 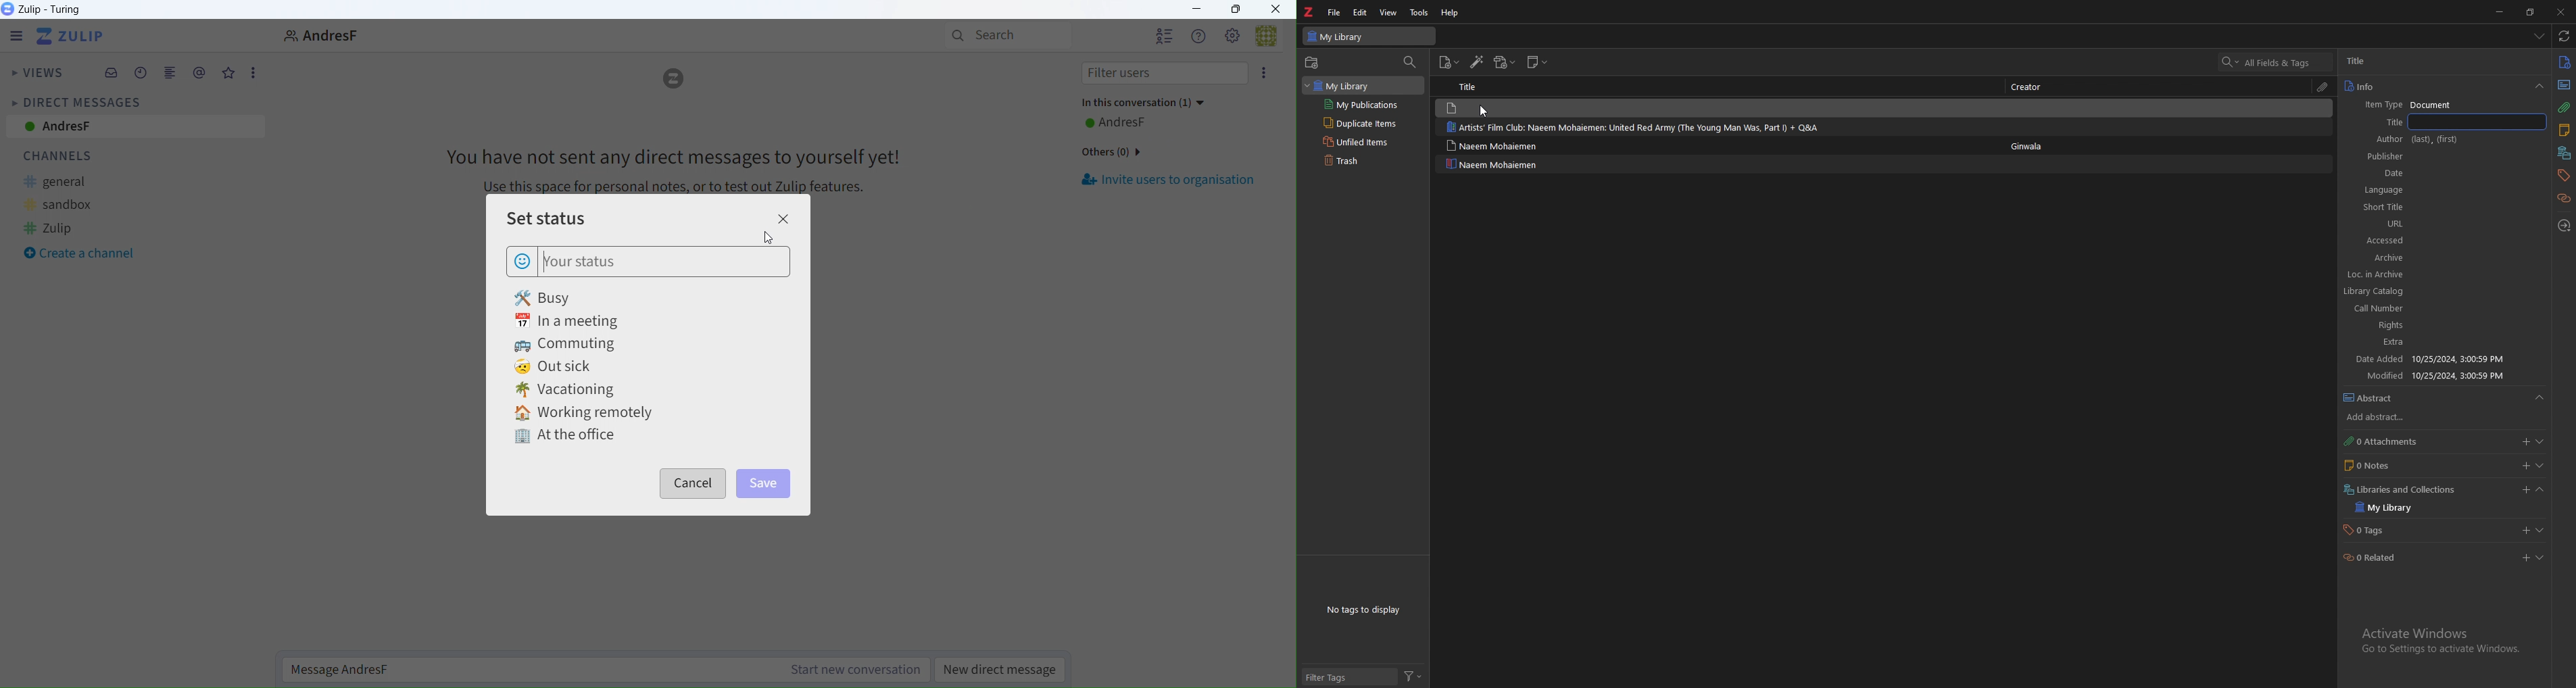 What do you see at coordinates (170, 75) in the screenshot?
I see `Merge View` at bounding box center [170, 75].